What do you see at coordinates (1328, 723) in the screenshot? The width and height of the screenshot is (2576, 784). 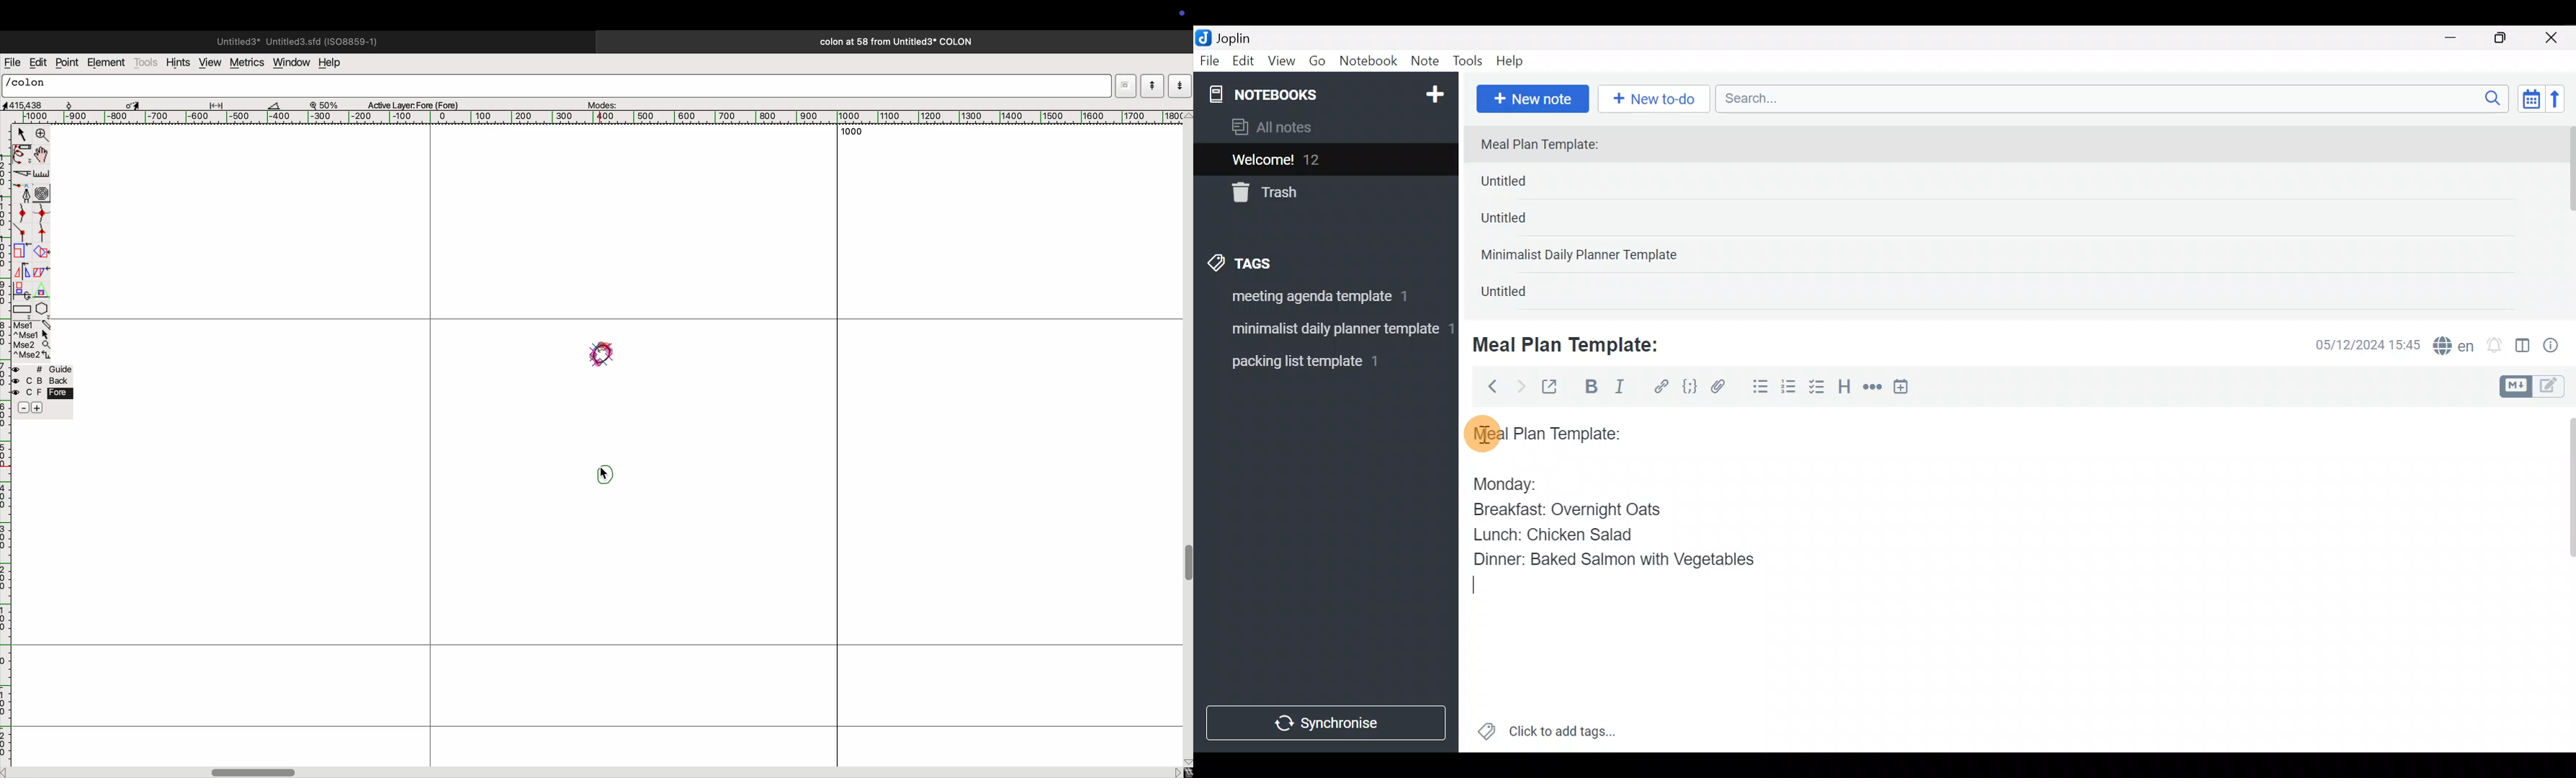 I see `Synchronize` at bounding box center [1328, 723].